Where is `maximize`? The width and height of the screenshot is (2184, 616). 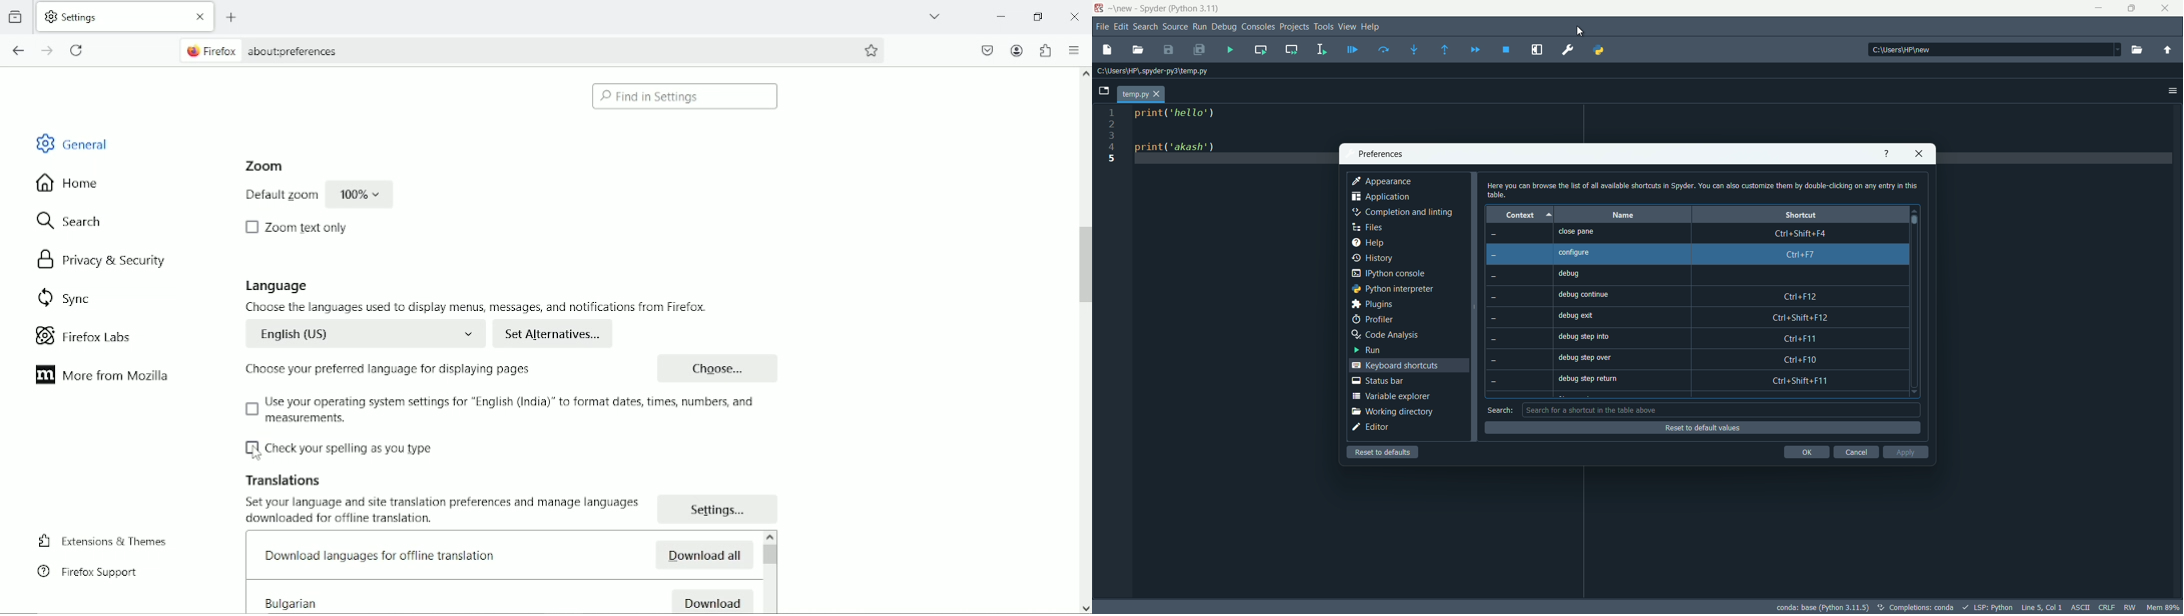
maximize is located at coordinates (2134, 8).